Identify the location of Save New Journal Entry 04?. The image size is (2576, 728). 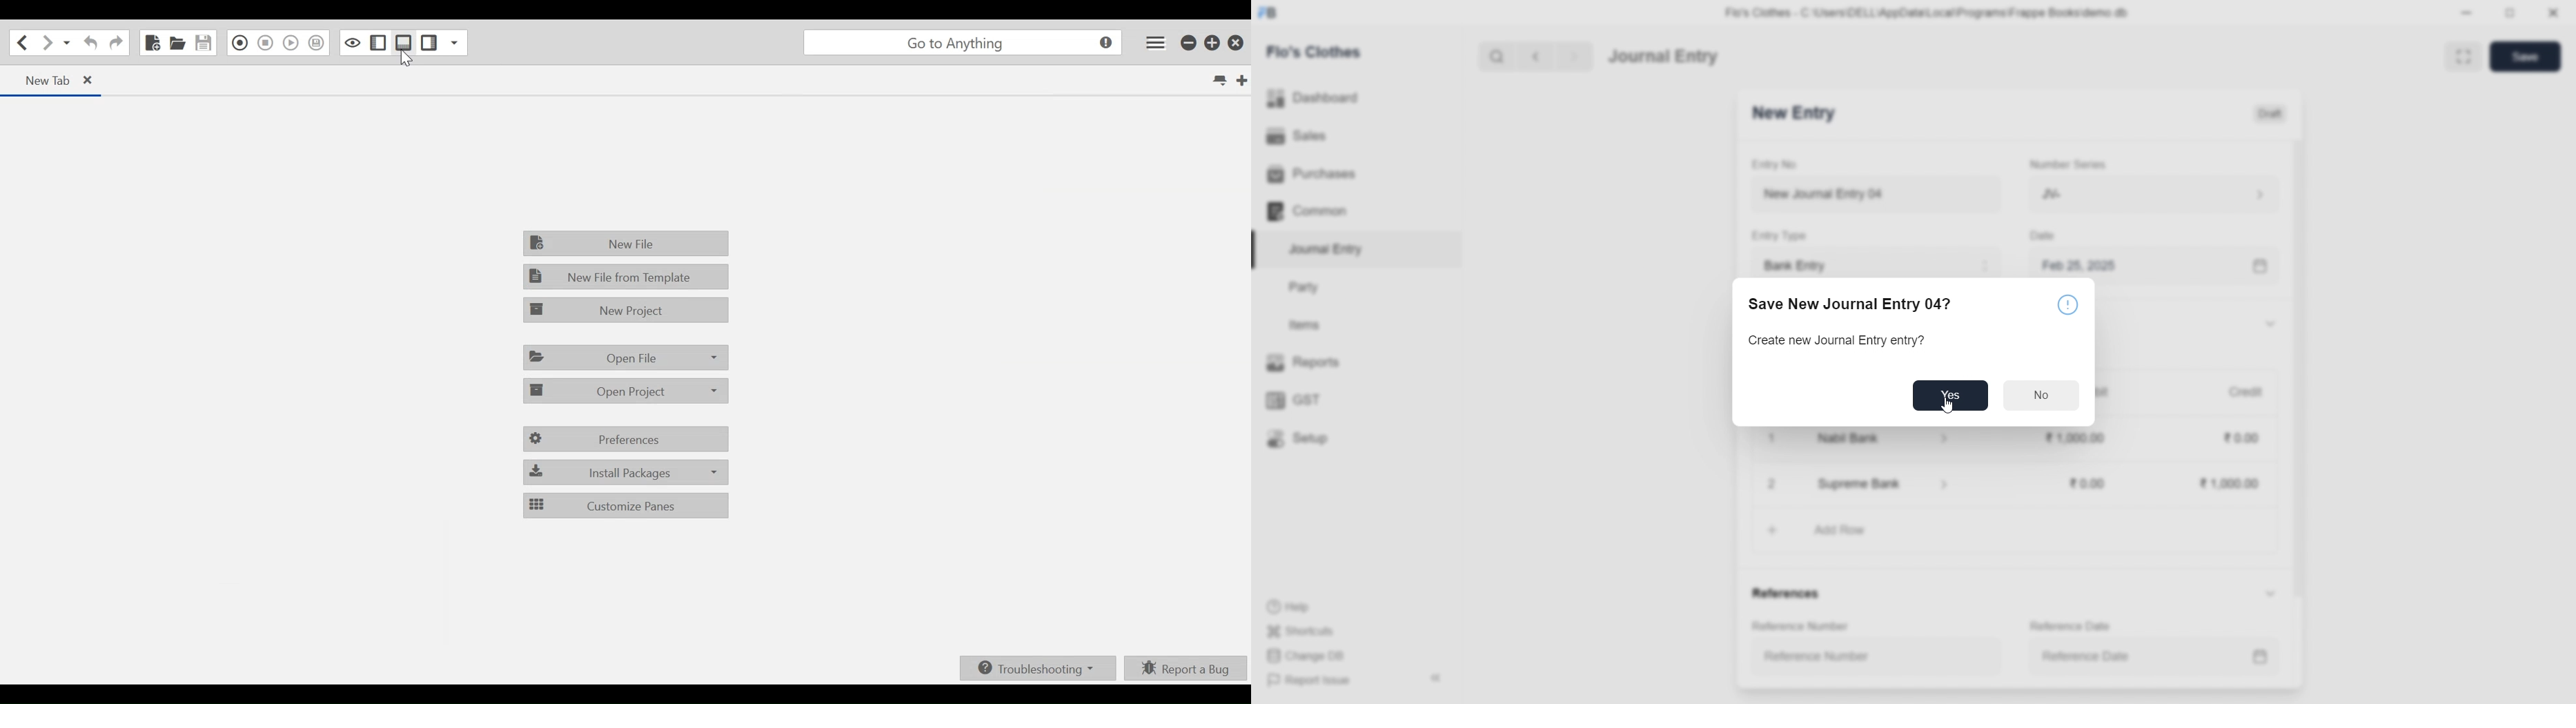
(1851, 304).